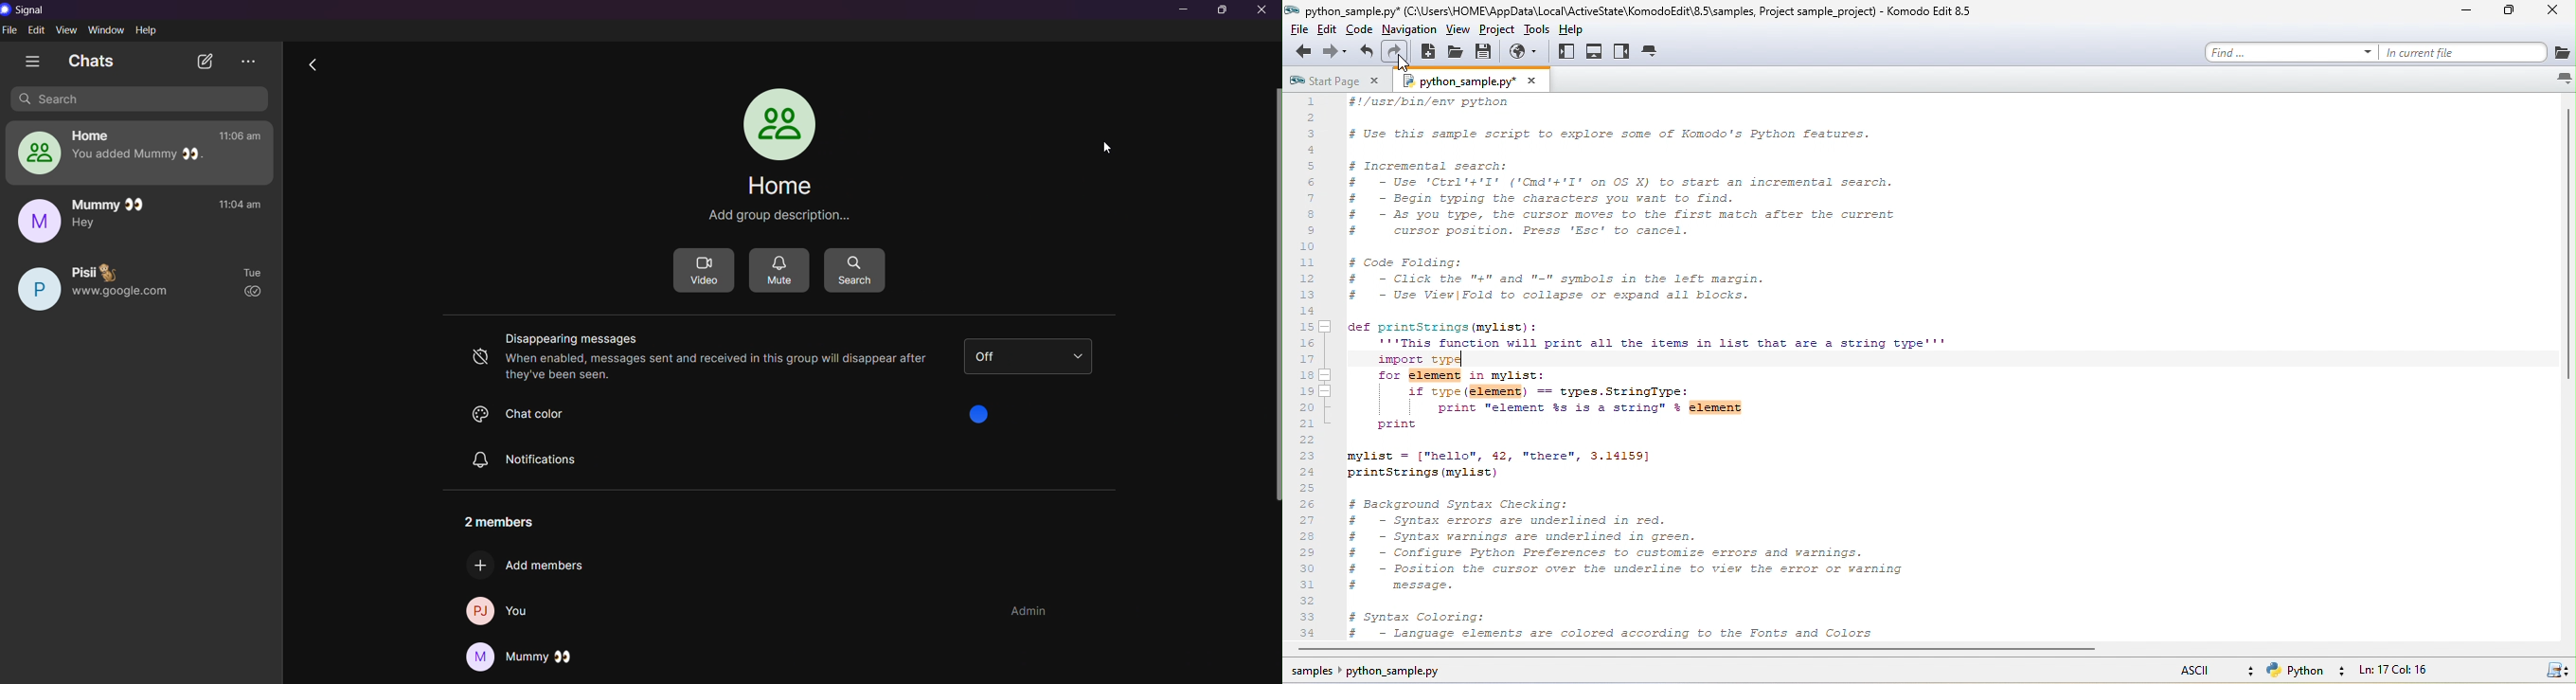 The image size is (2576, 700). I want to click on pisi chat, so click(143, 282).